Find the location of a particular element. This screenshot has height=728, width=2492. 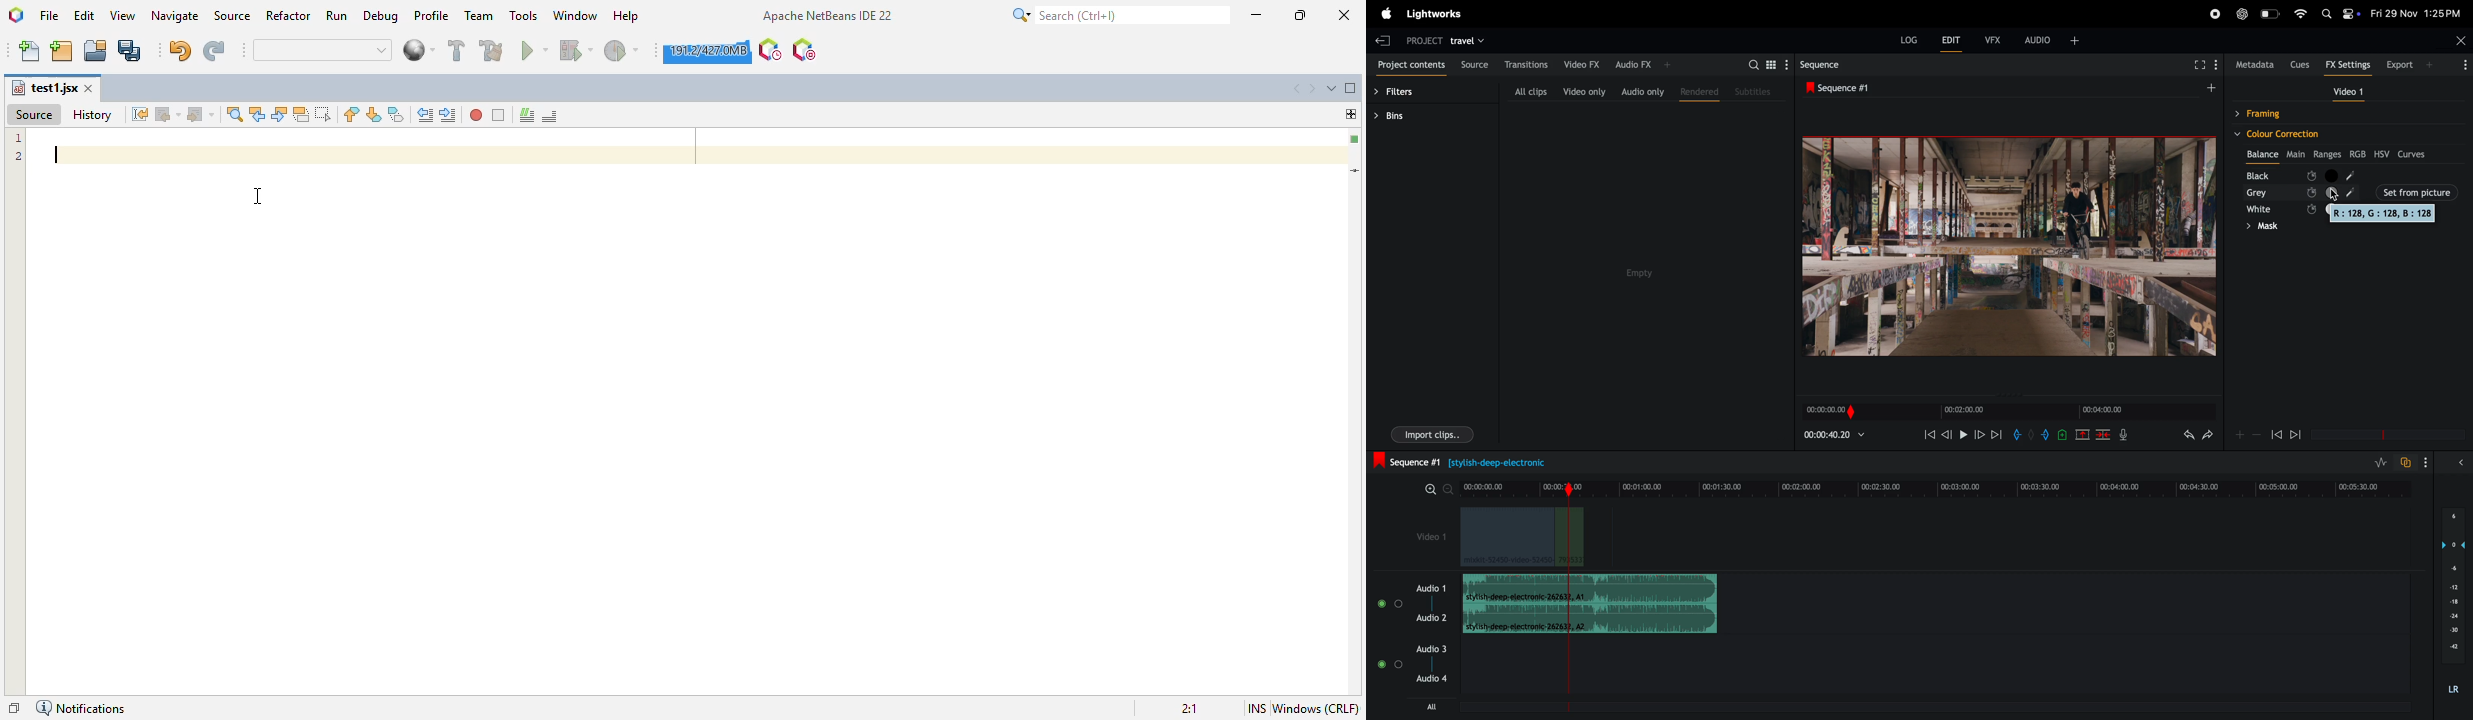

cursor is located at coordinates (258, 197).